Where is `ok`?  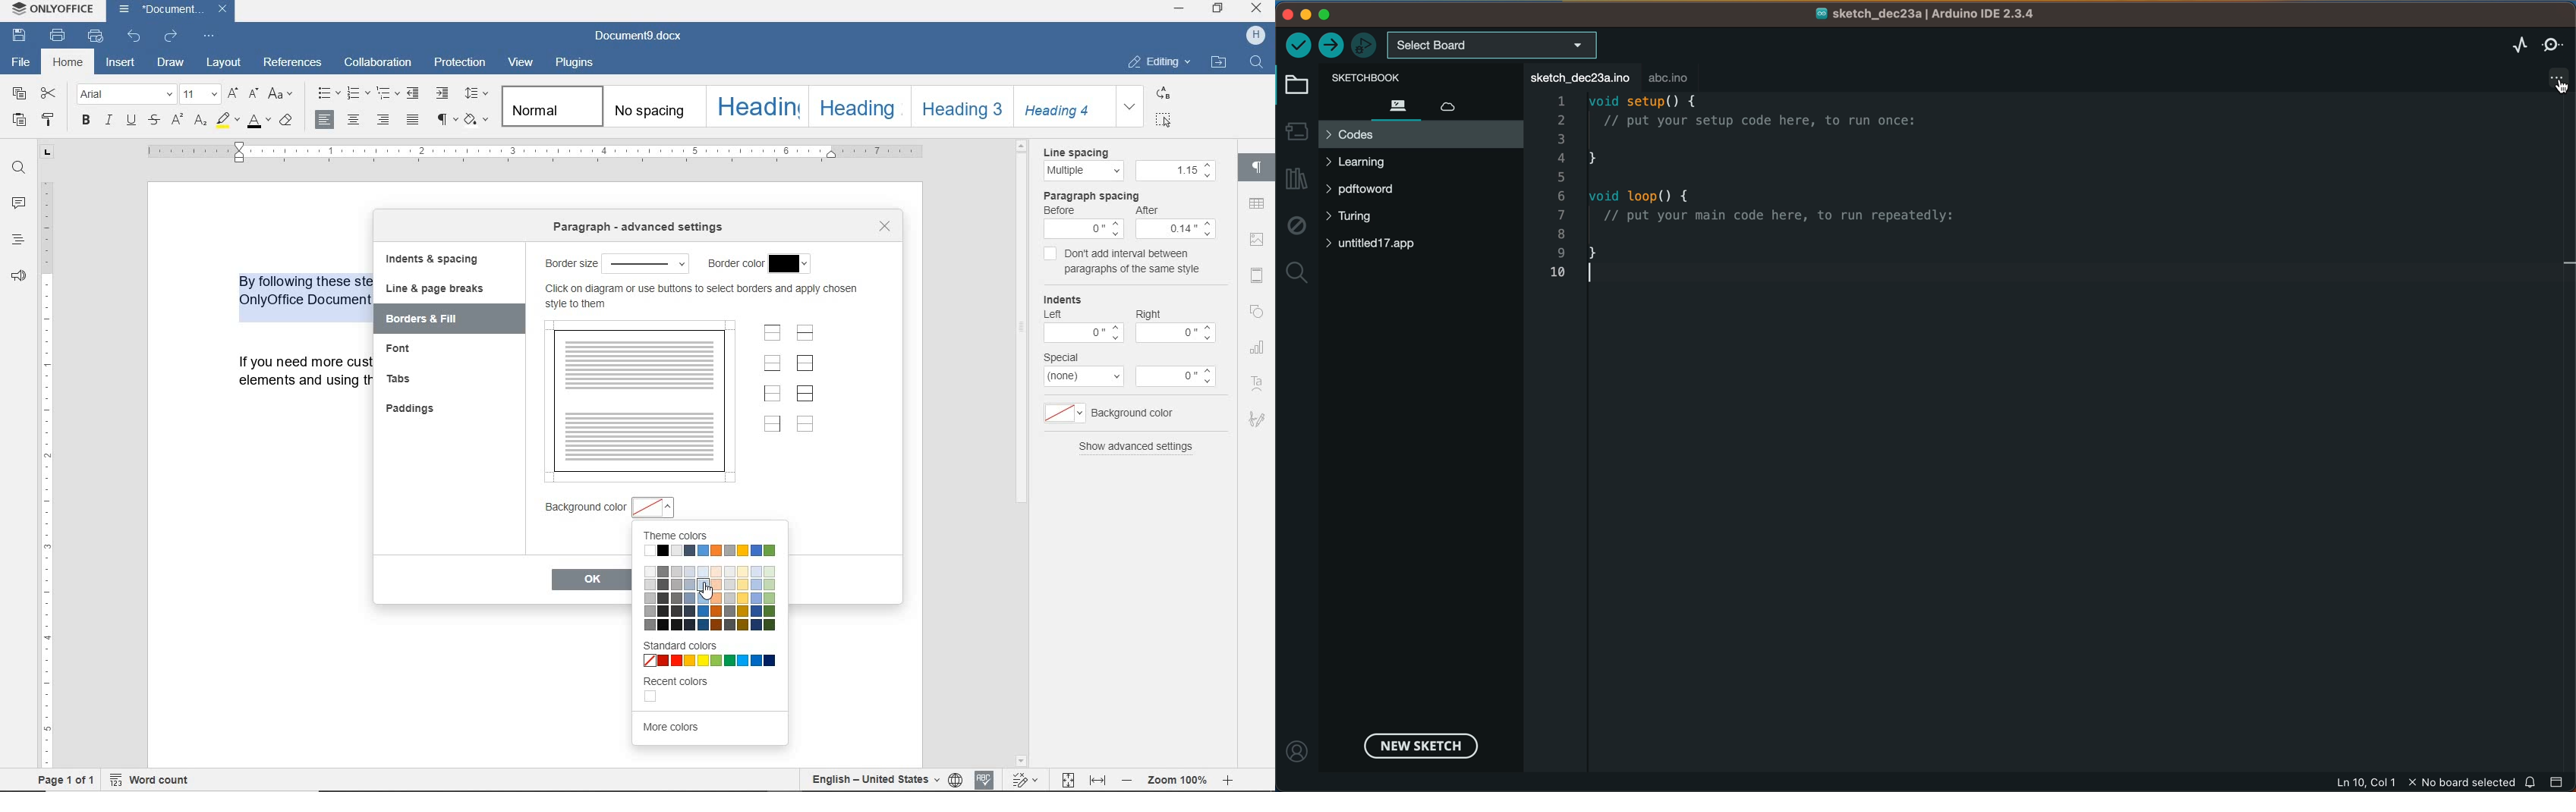
ok is located at coordinates (590, 580).